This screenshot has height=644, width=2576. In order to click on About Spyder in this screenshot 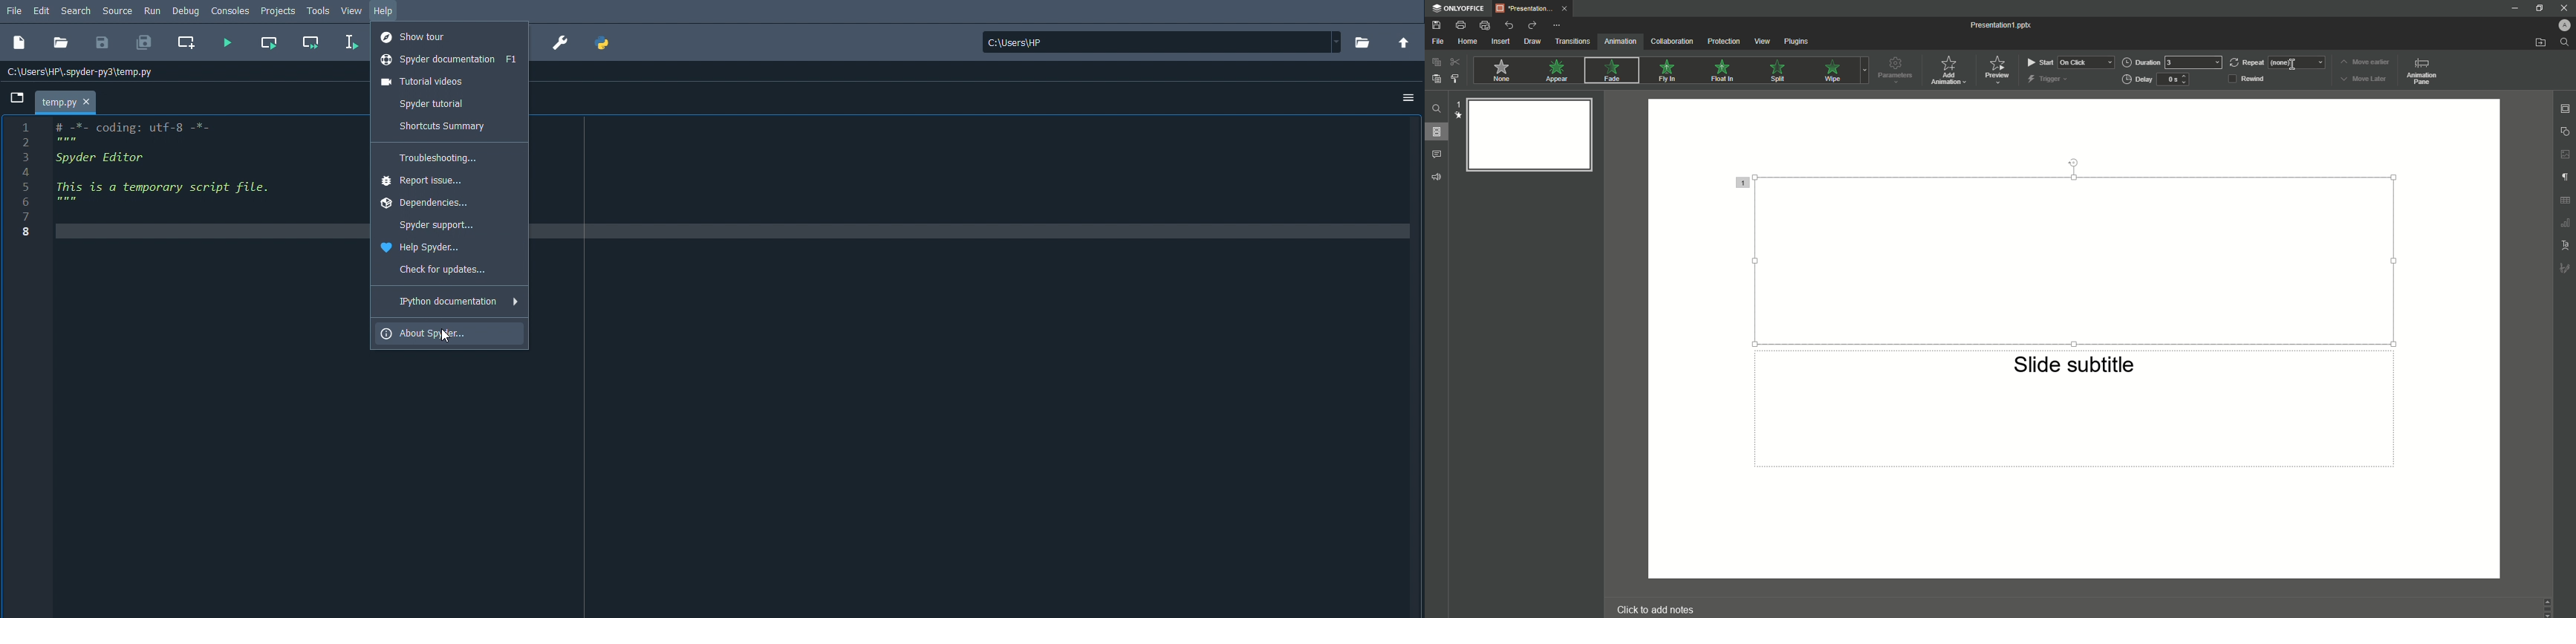, I will do `click(428, 333)`.